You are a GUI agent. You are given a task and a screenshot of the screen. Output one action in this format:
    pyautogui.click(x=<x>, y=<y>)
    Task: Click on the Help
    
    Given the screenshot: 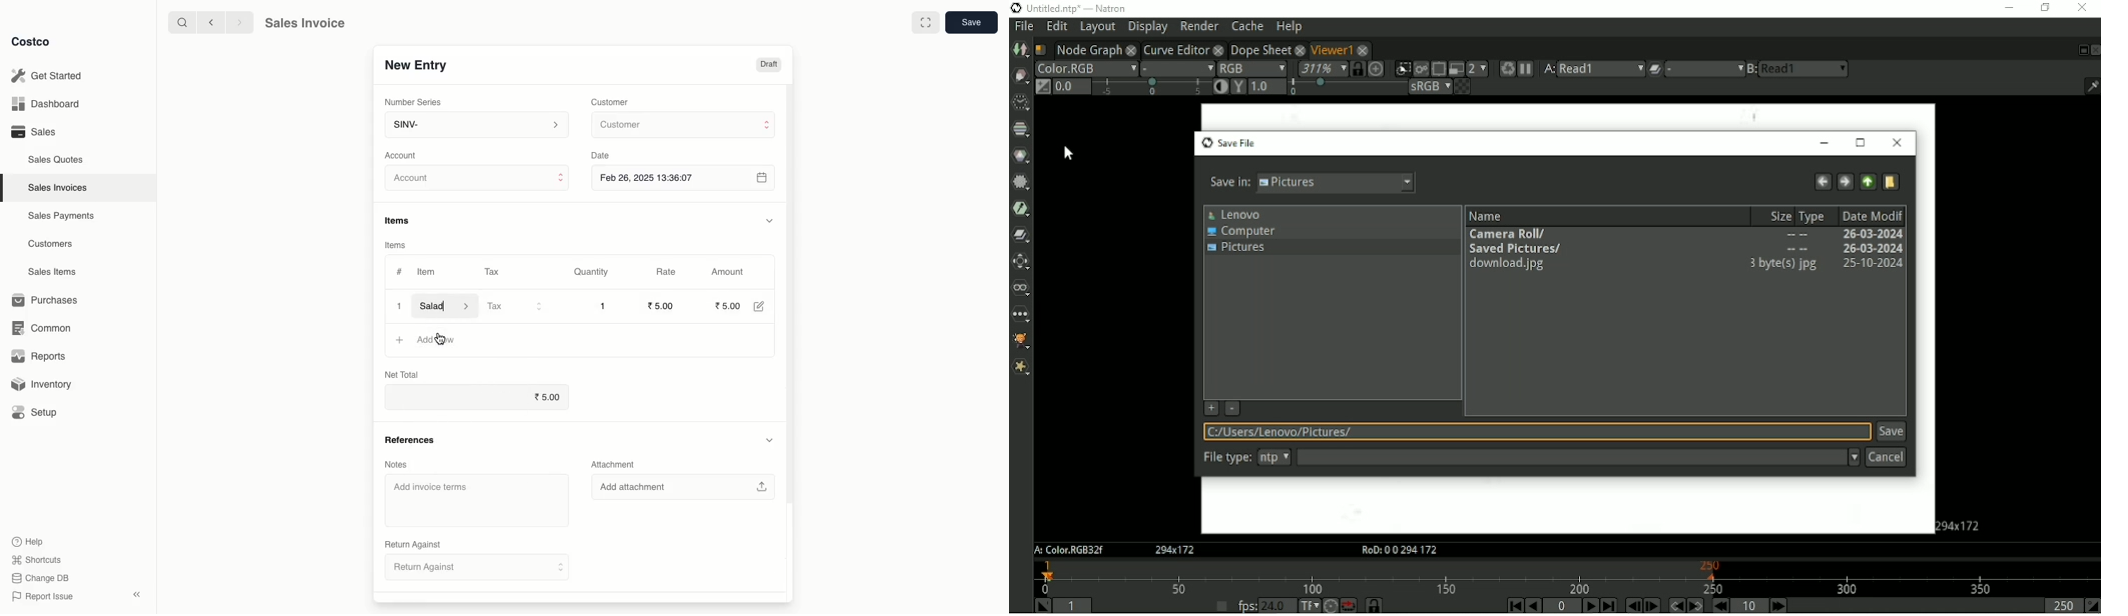 What is the action you would take?
    pyautogui.click(x=1290, y=27)
    